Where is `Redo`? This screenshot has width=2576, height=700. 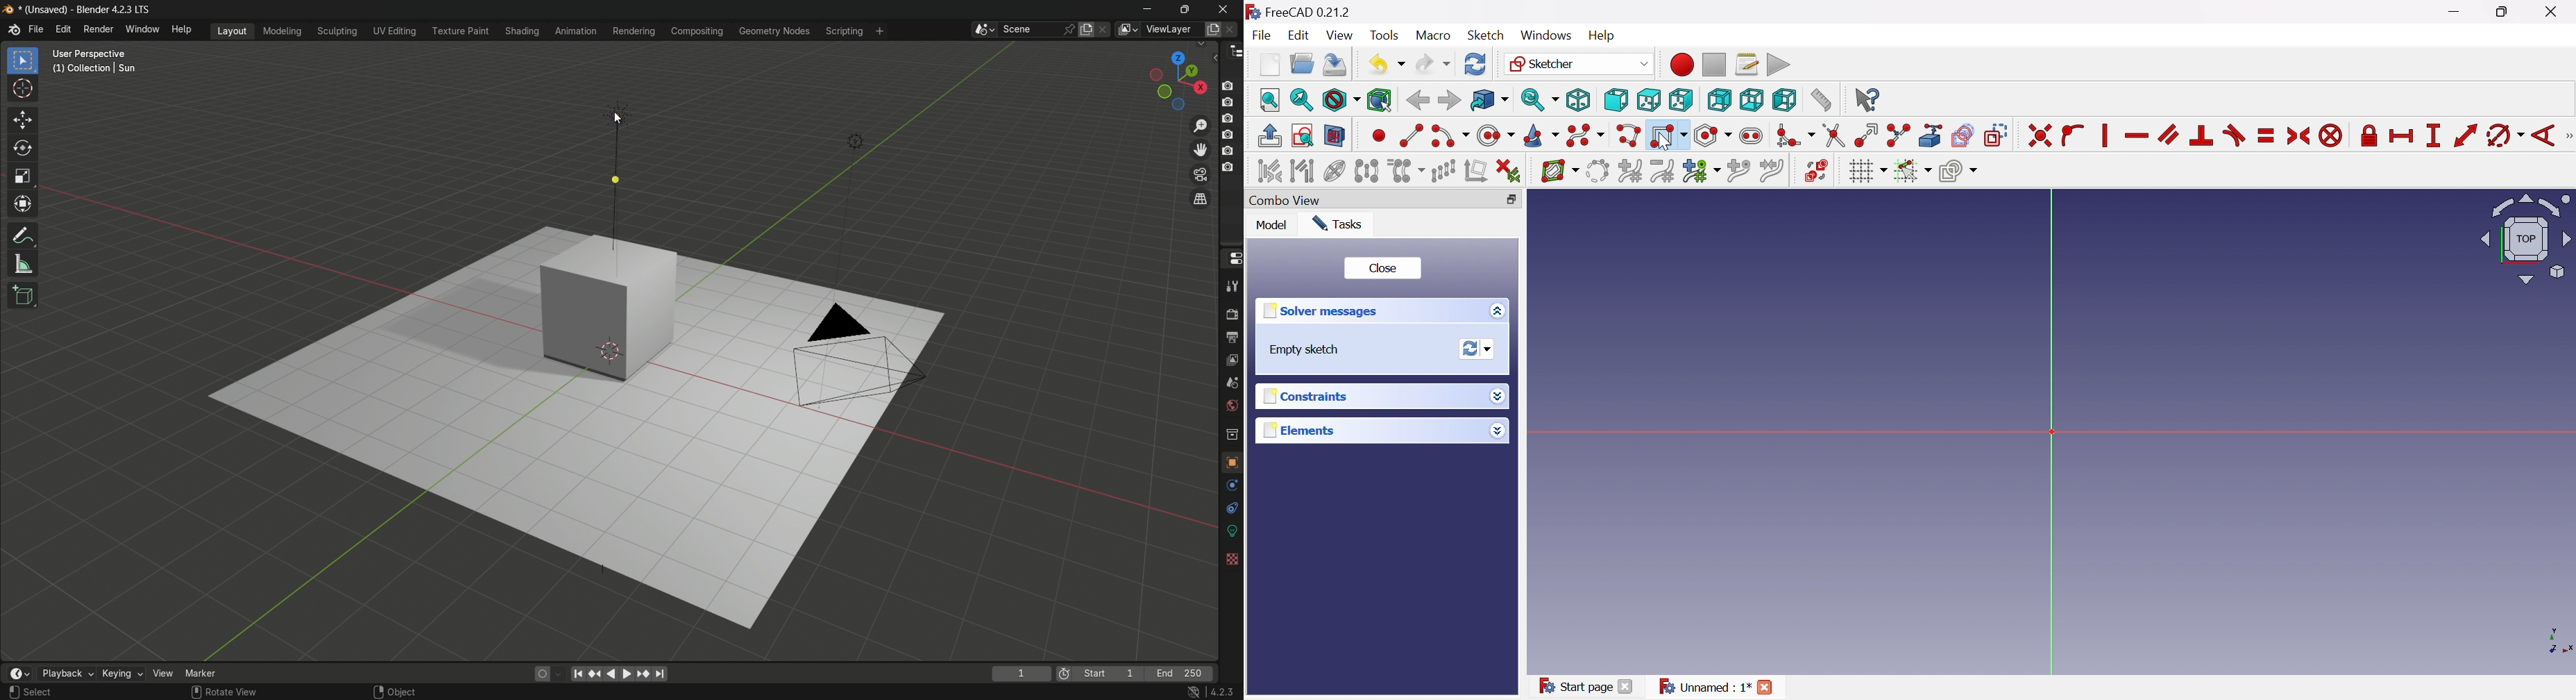
Redo is located at coordinates (1434, 62).